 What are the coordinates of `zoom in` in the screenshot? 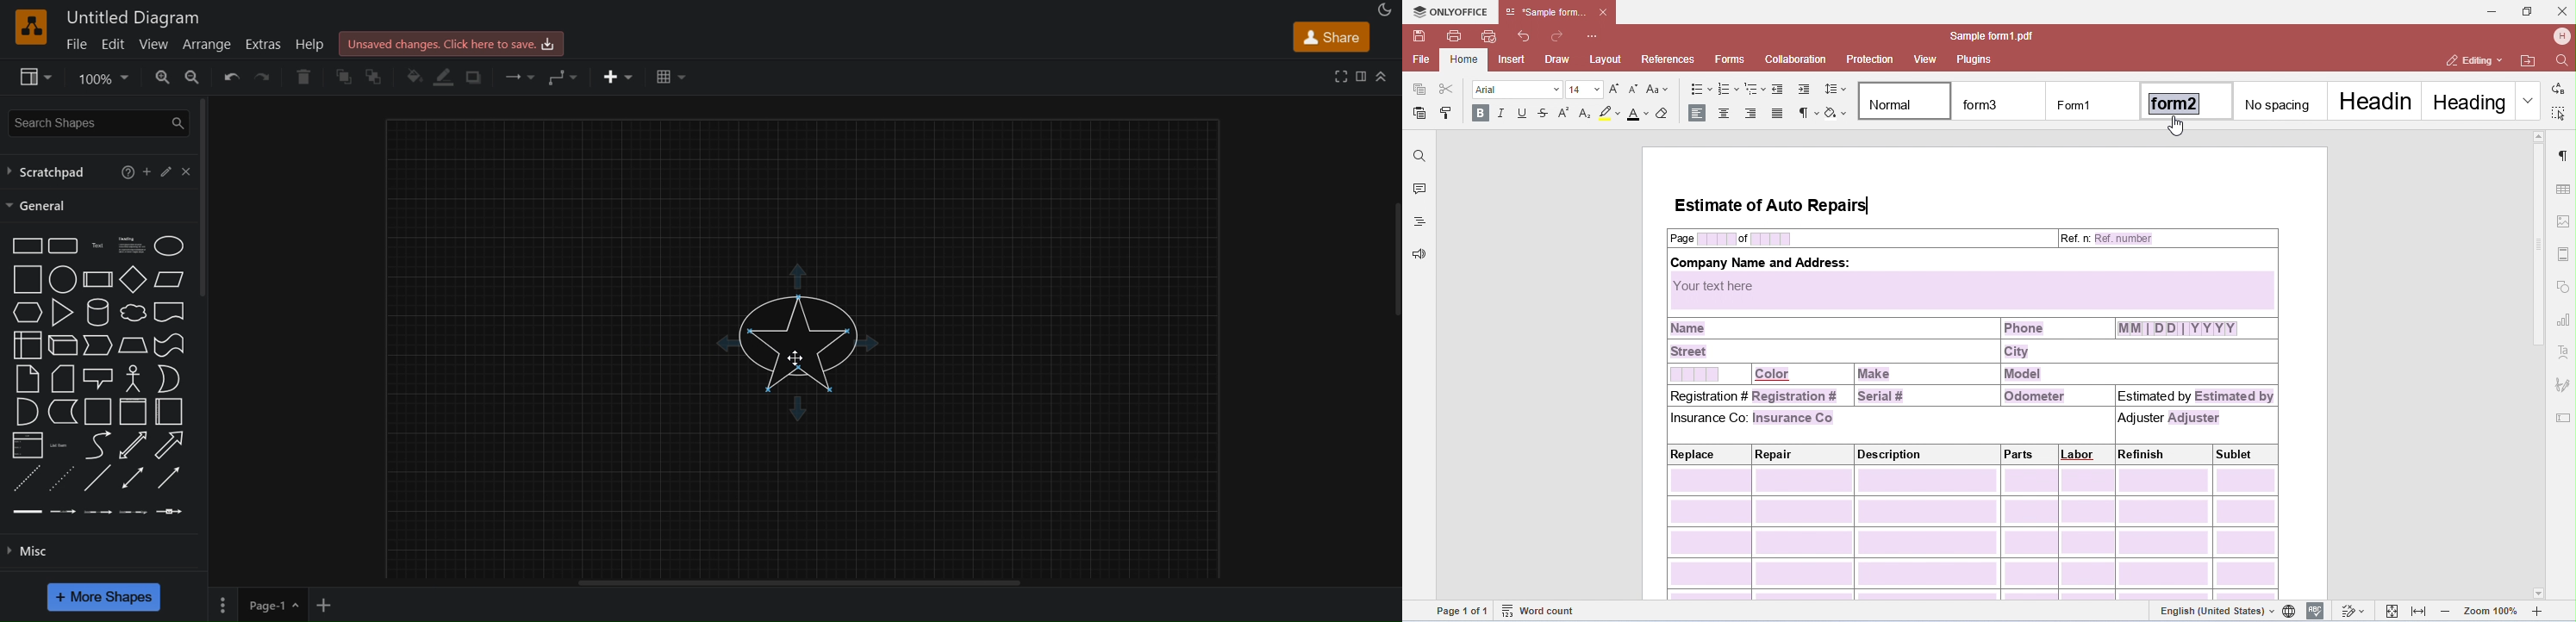 It's located at (161, 77).